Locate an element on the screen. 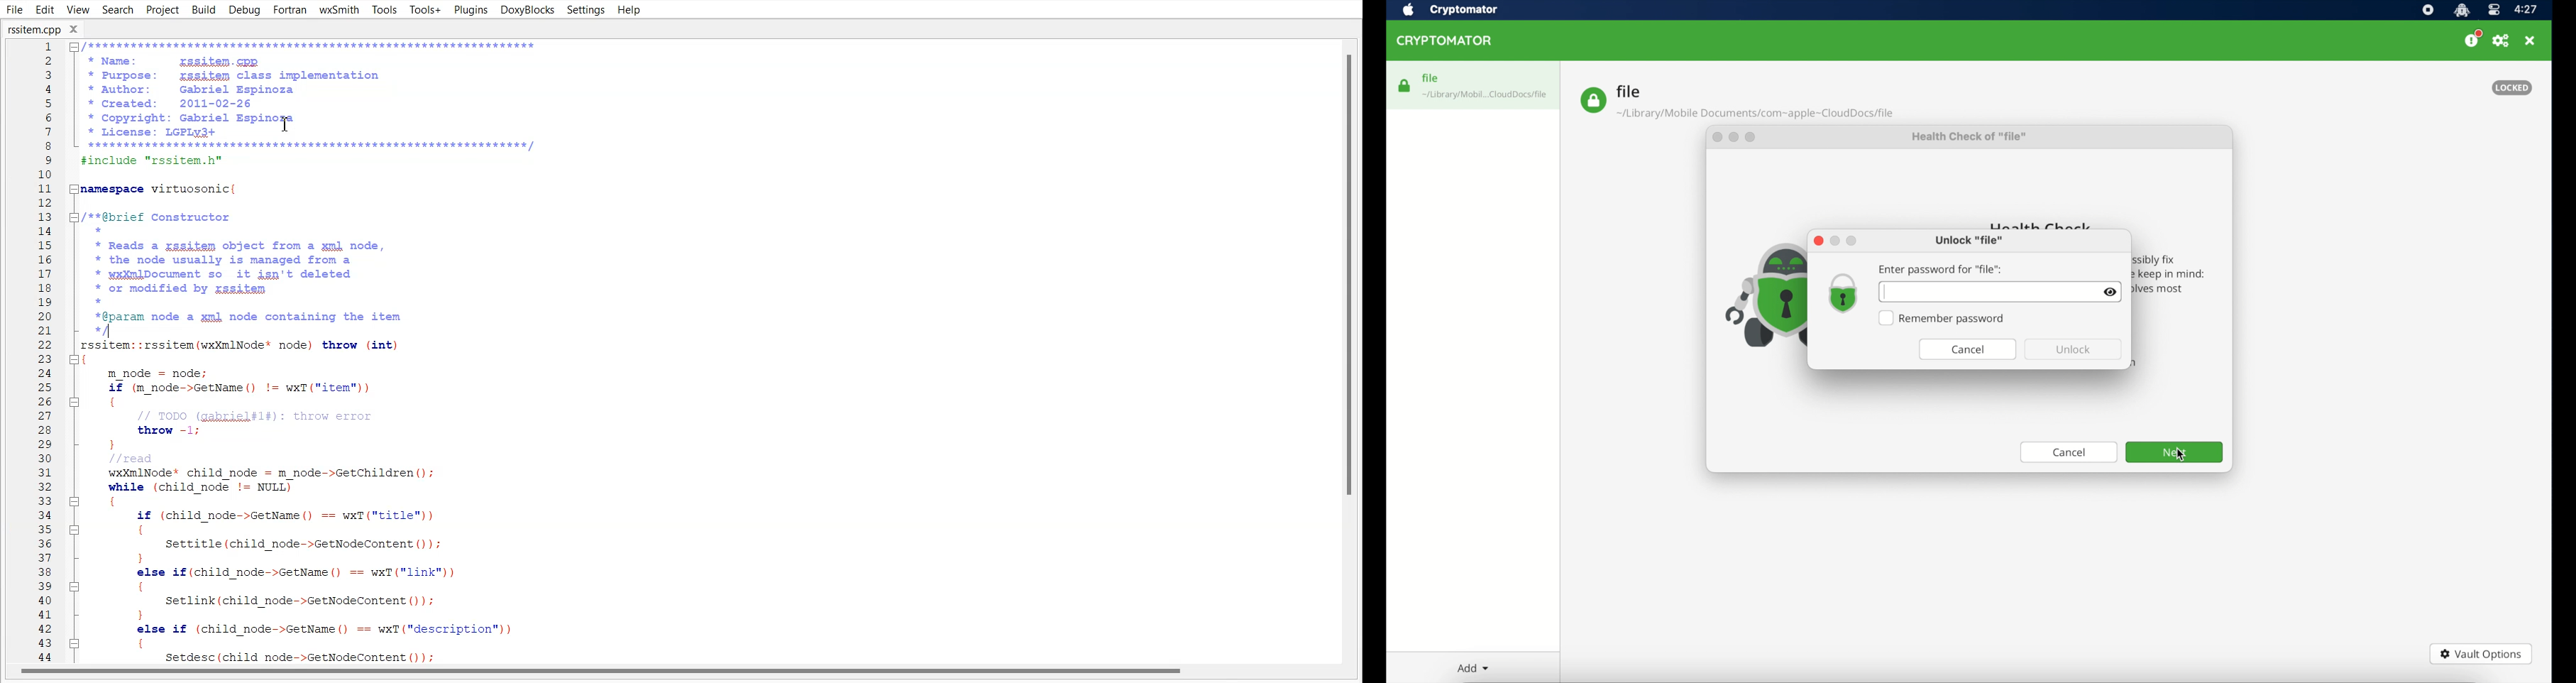  text cursor is located at coordinates (1885, 292).